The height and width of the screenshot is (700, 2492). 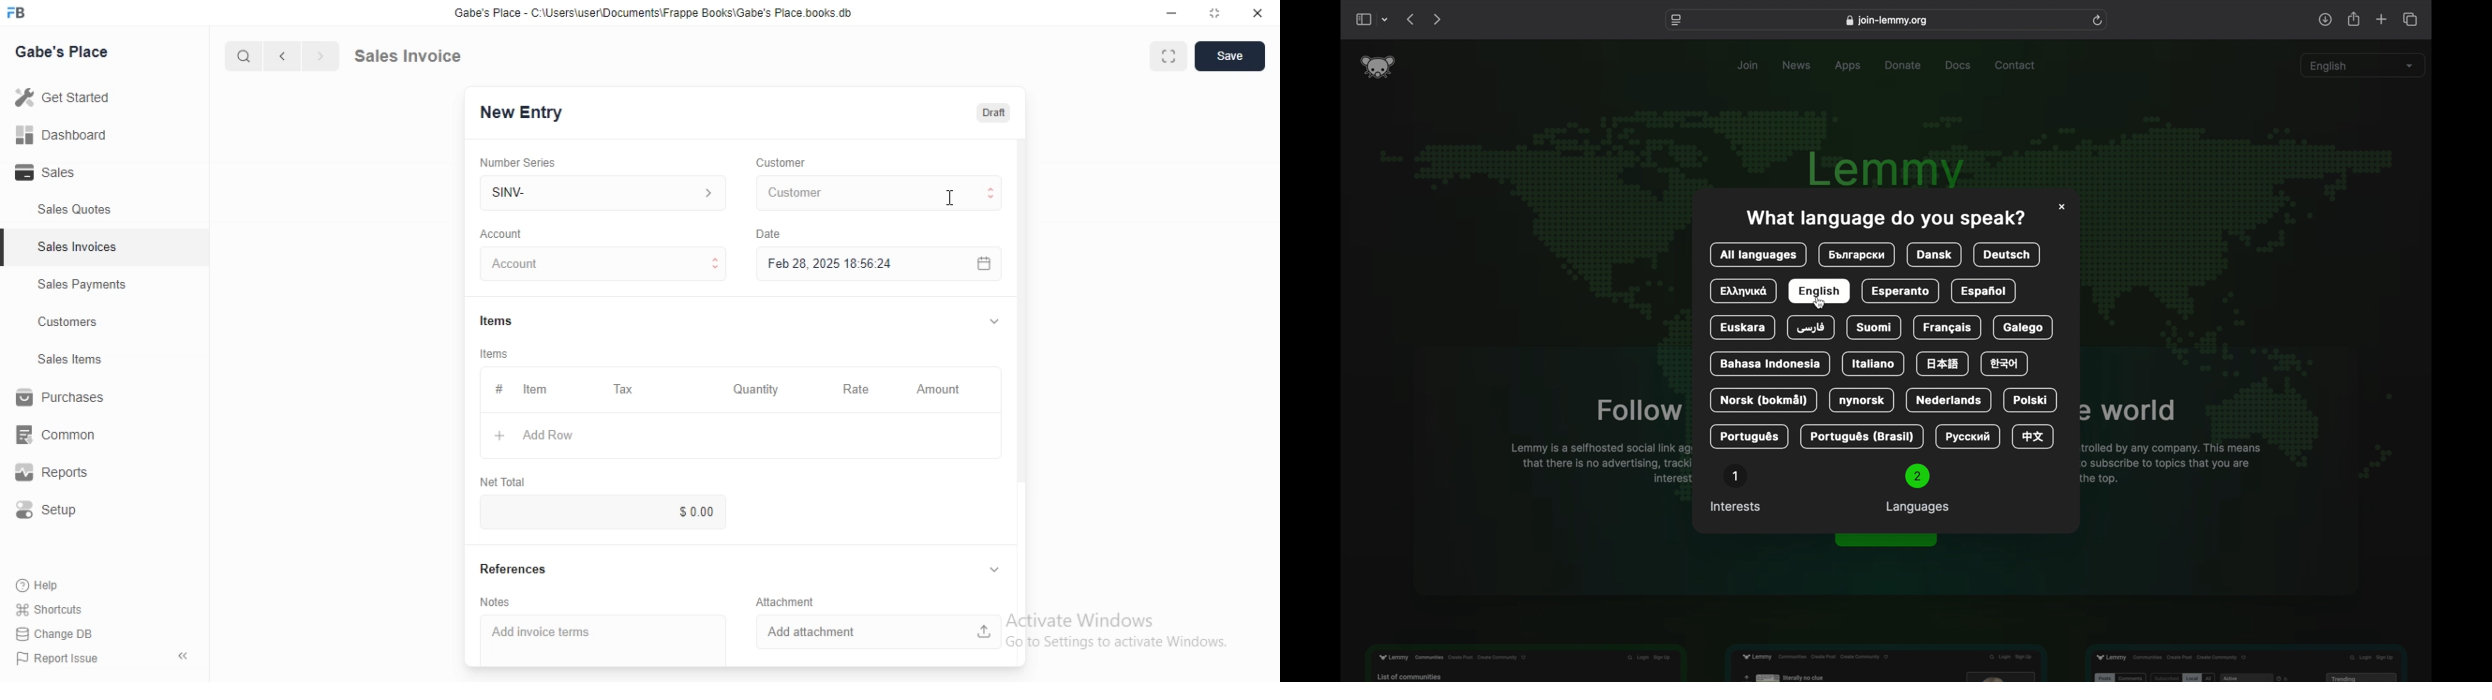 What do you see at coordinates (1363, 20) in the screenshot?
I see `show sidebar` at bounding box center [1363, 20].